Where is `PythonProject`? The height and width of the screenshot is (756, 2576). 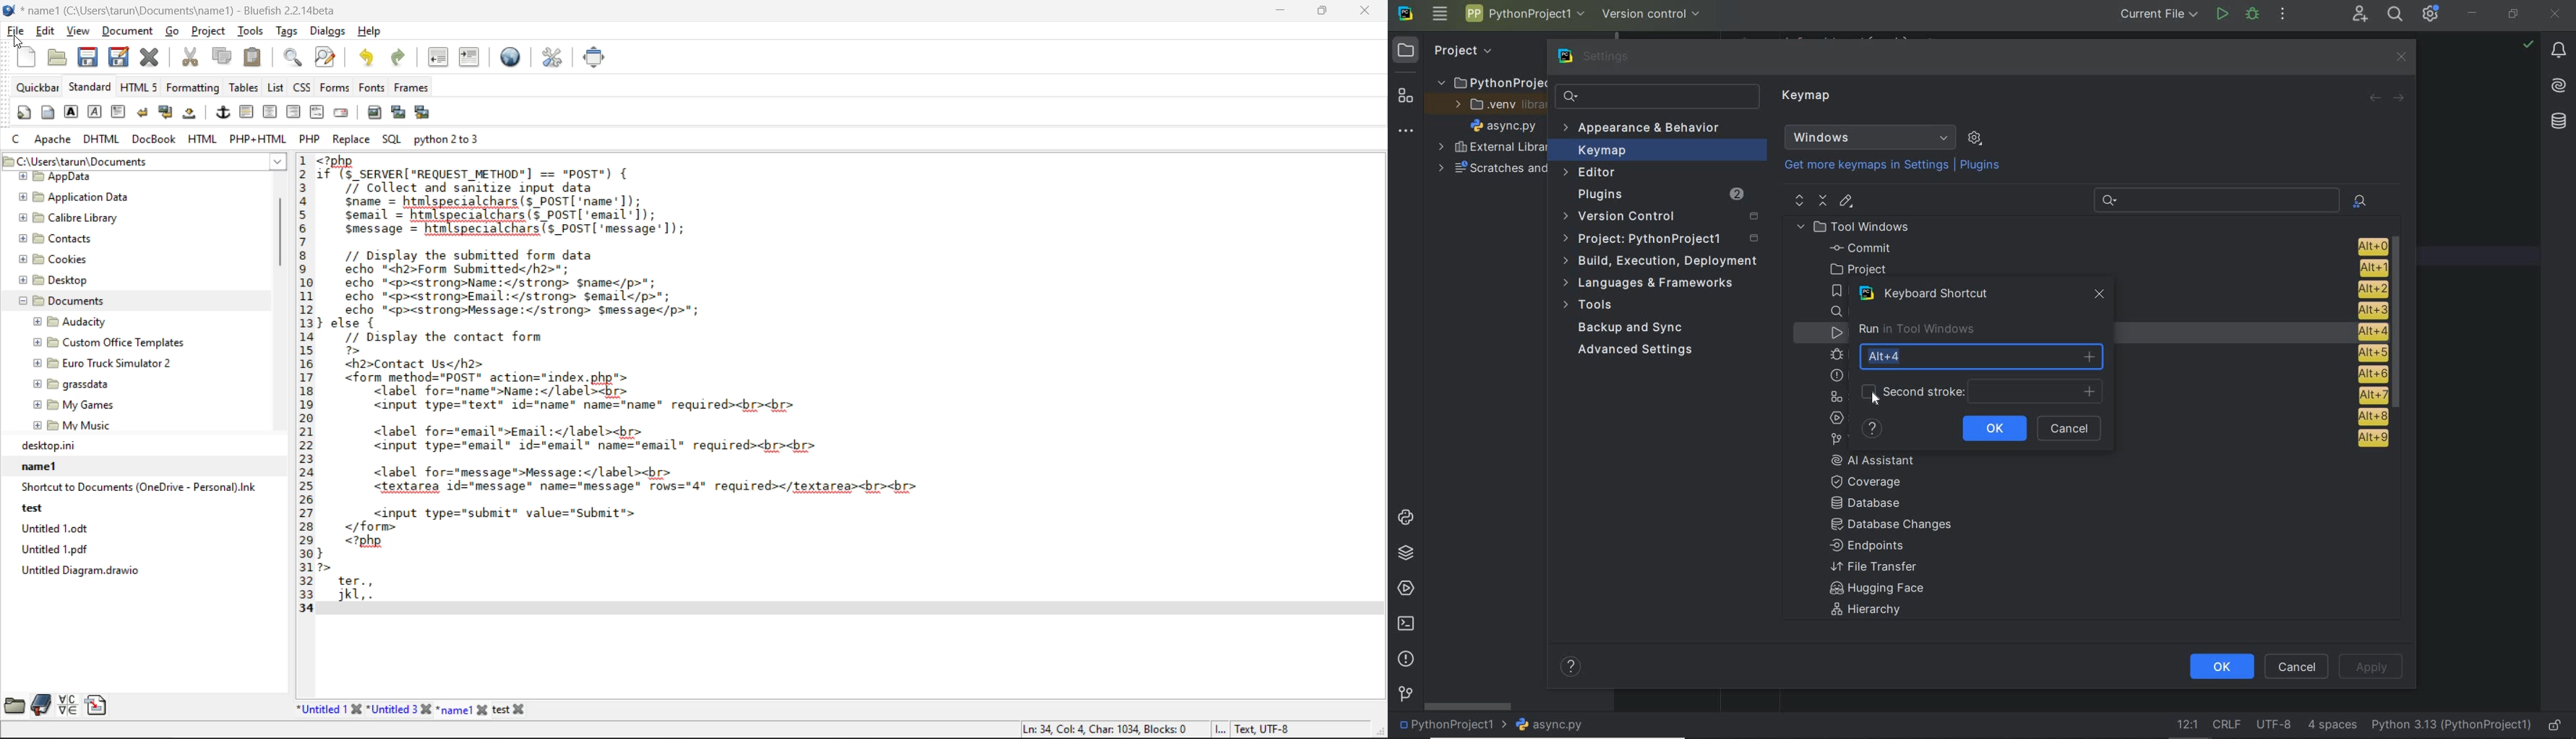 PythonProject is located at coordinates (1492, 82).